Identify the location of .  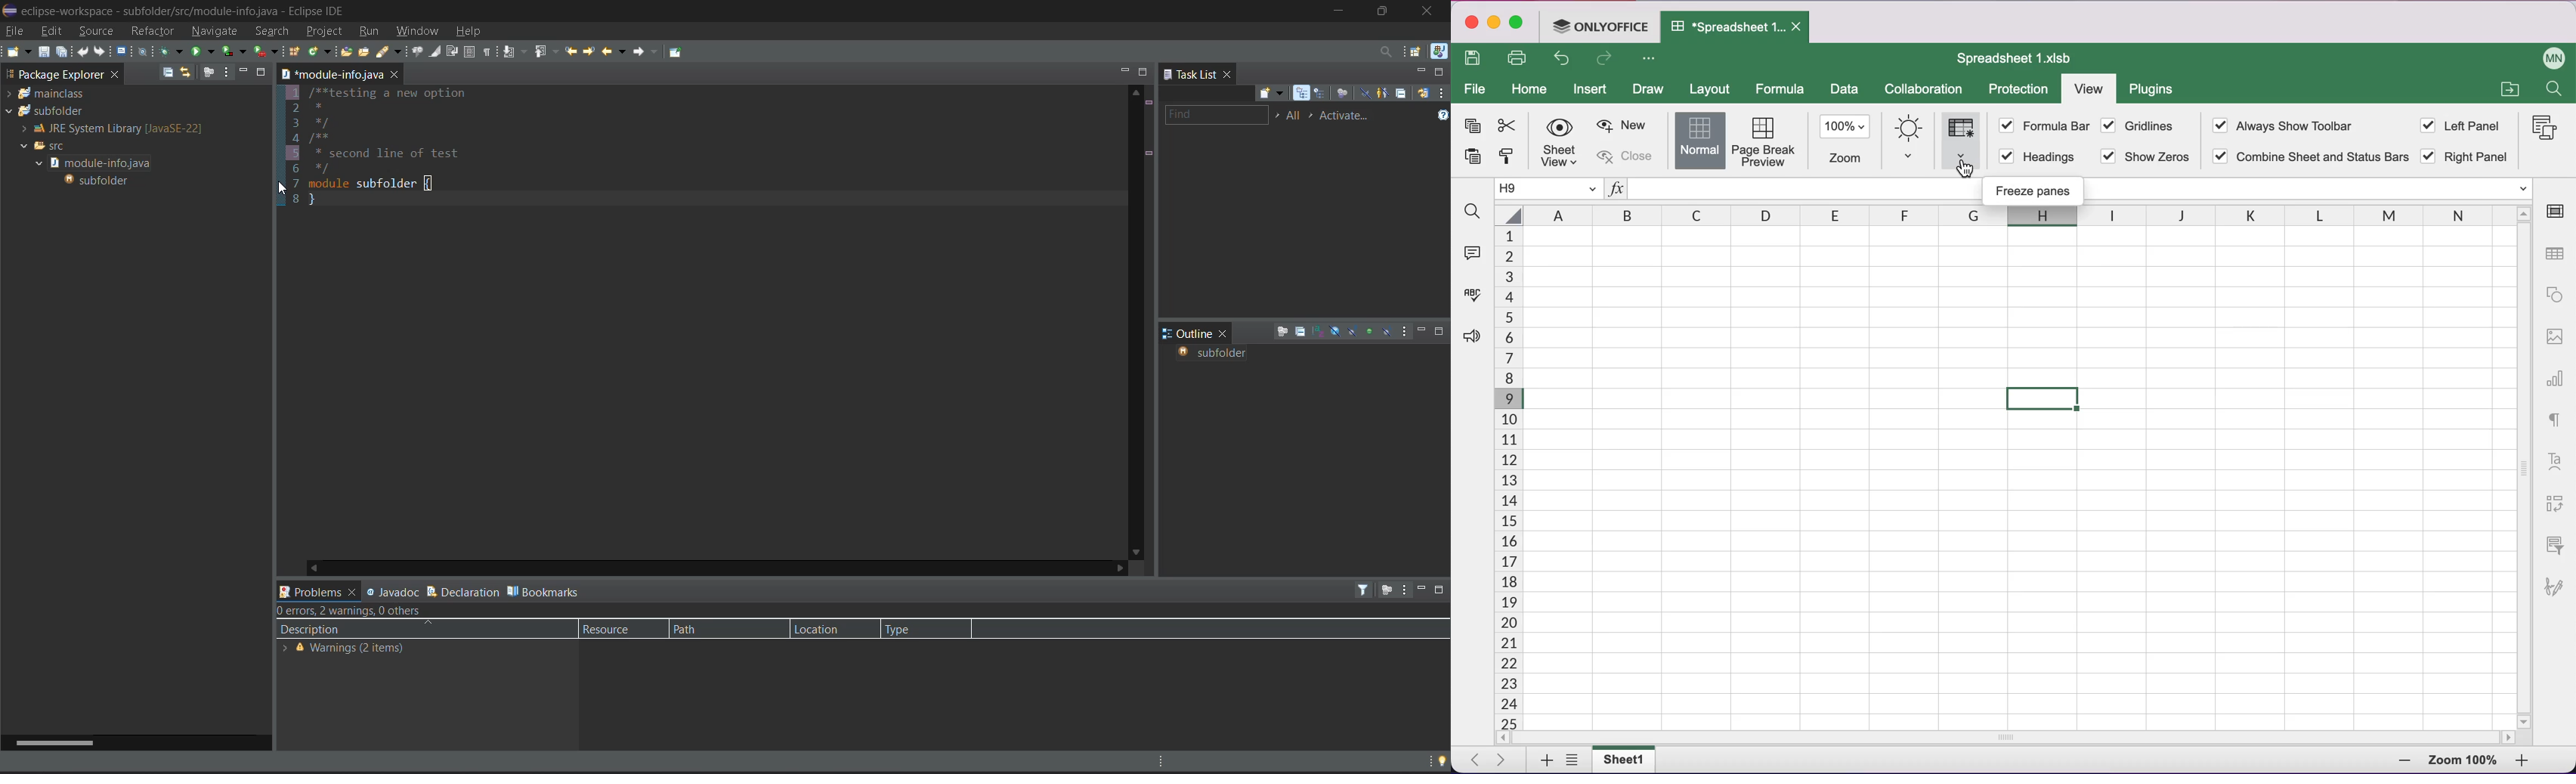
(2551, 206).